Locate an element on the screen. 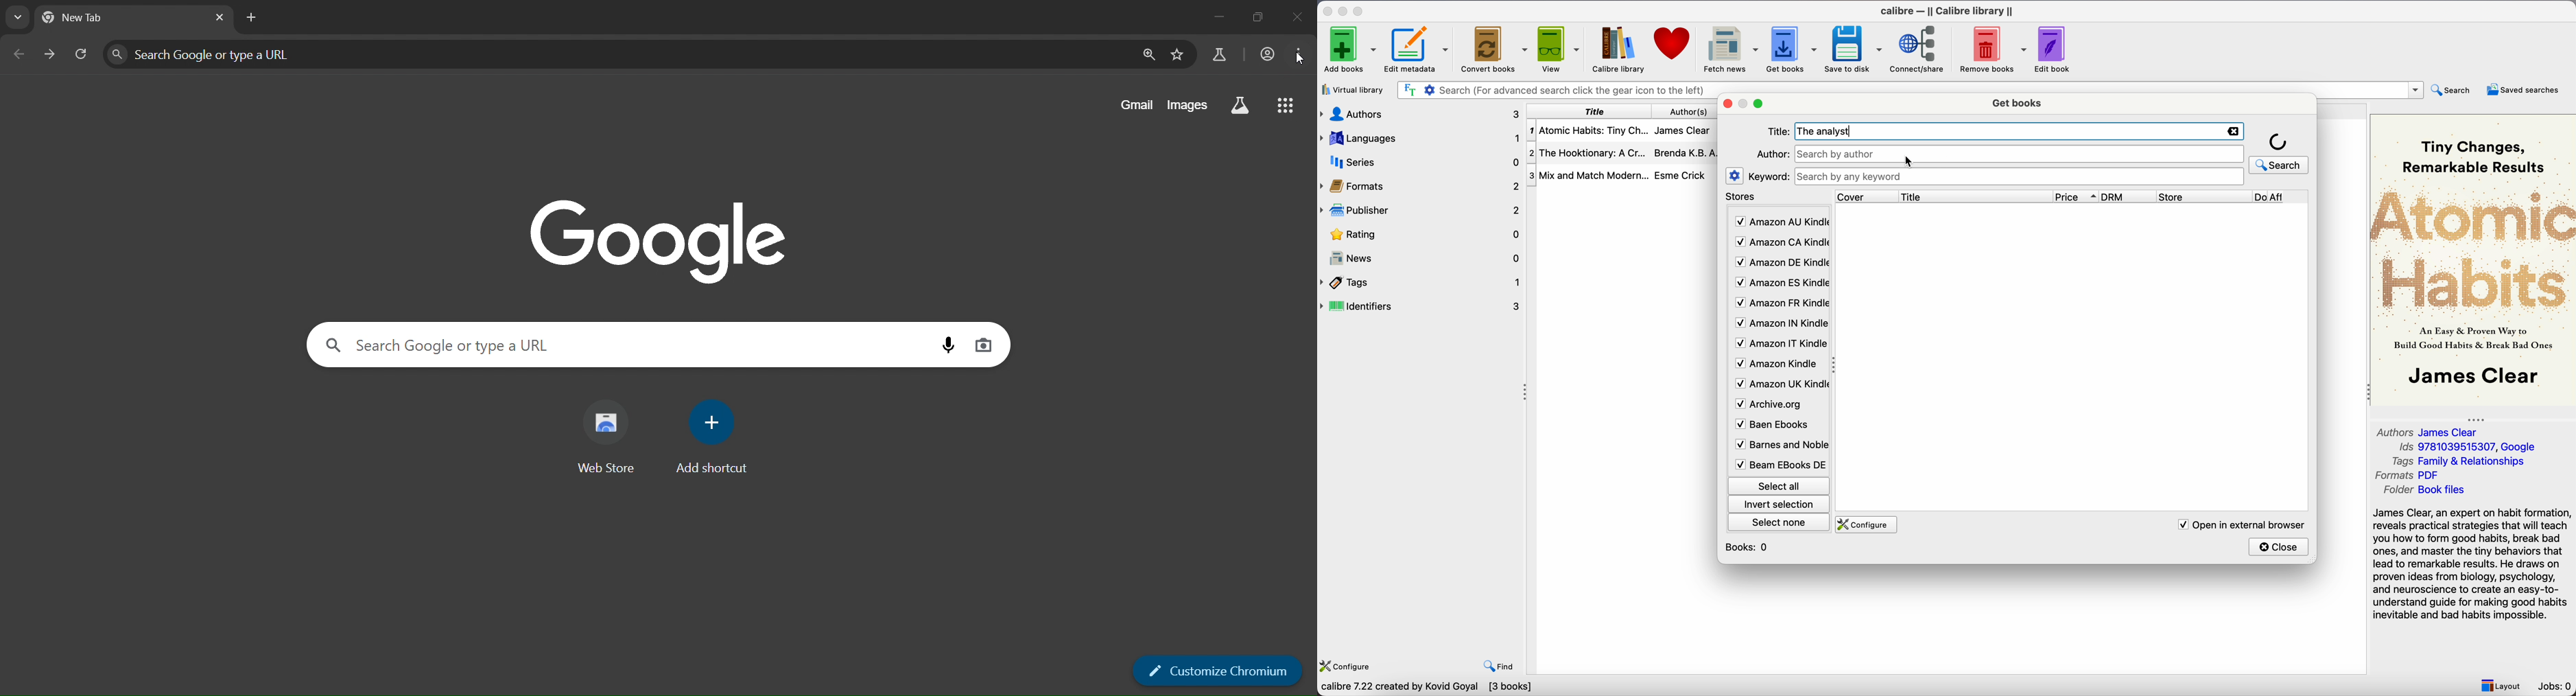  saved searches is located at coordinates (2524, 88).